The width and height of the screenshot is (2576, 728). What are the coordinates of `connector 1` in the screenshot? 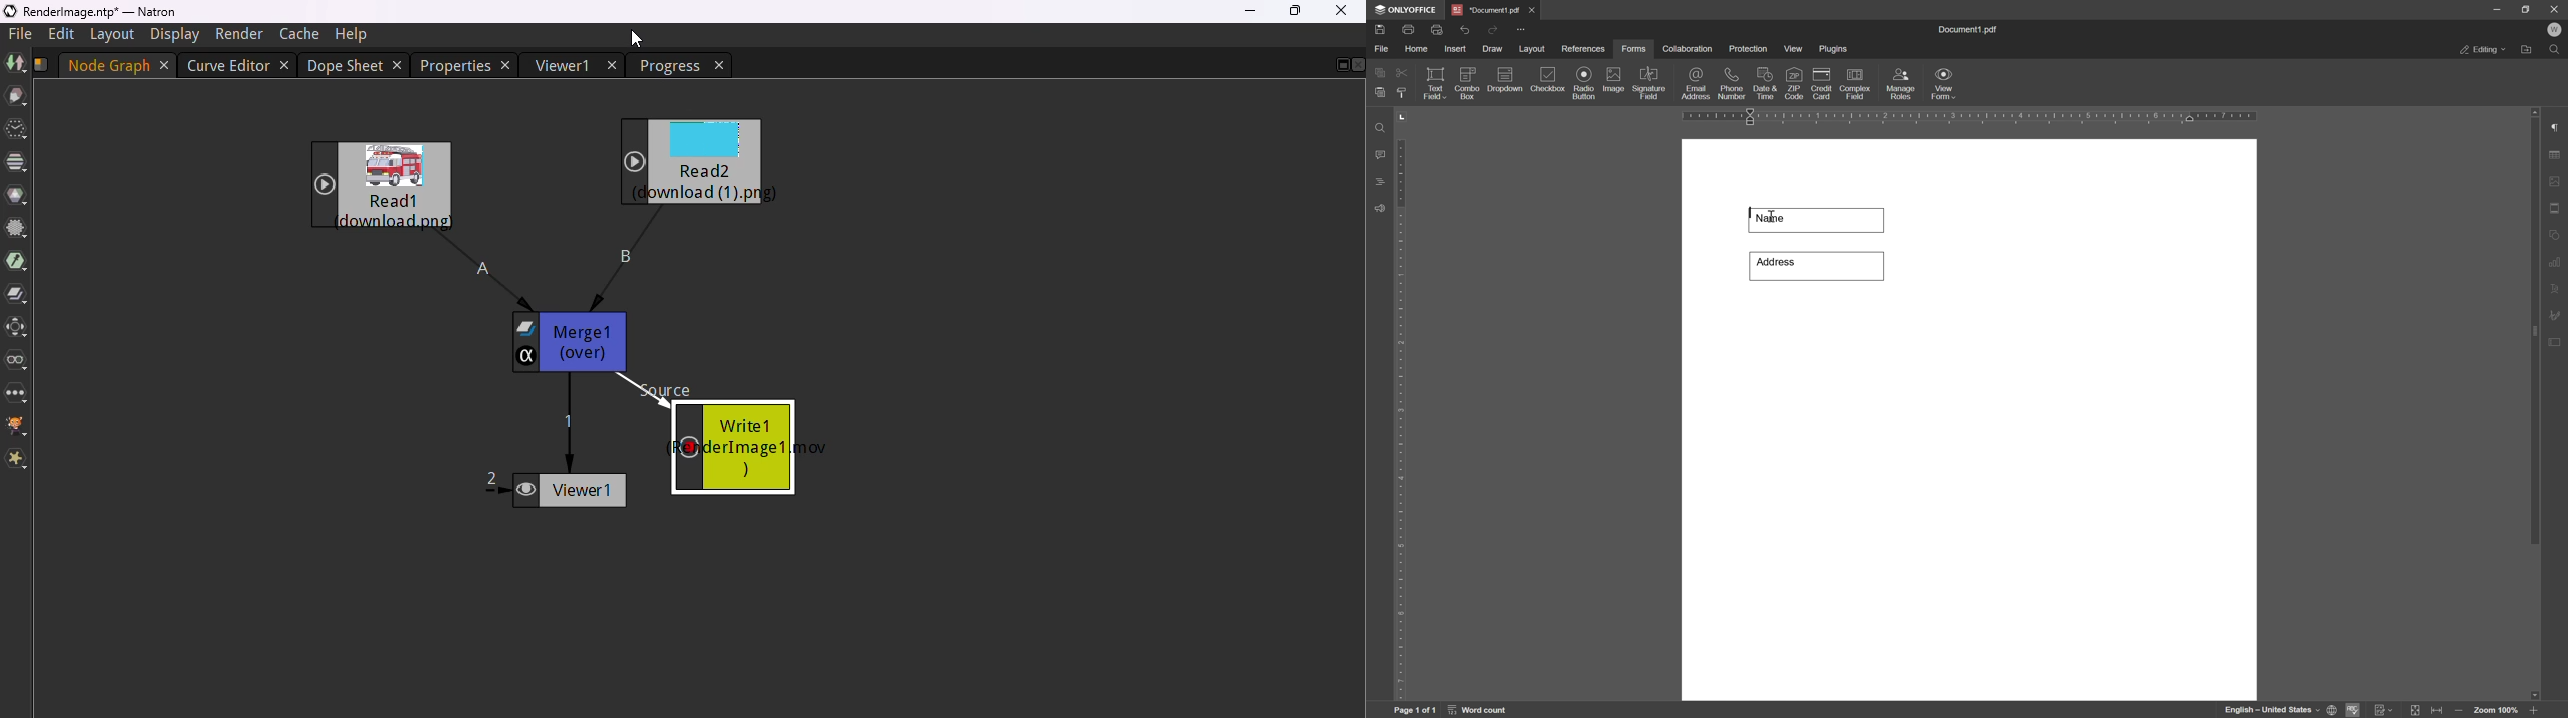 It's located at (569, 424).